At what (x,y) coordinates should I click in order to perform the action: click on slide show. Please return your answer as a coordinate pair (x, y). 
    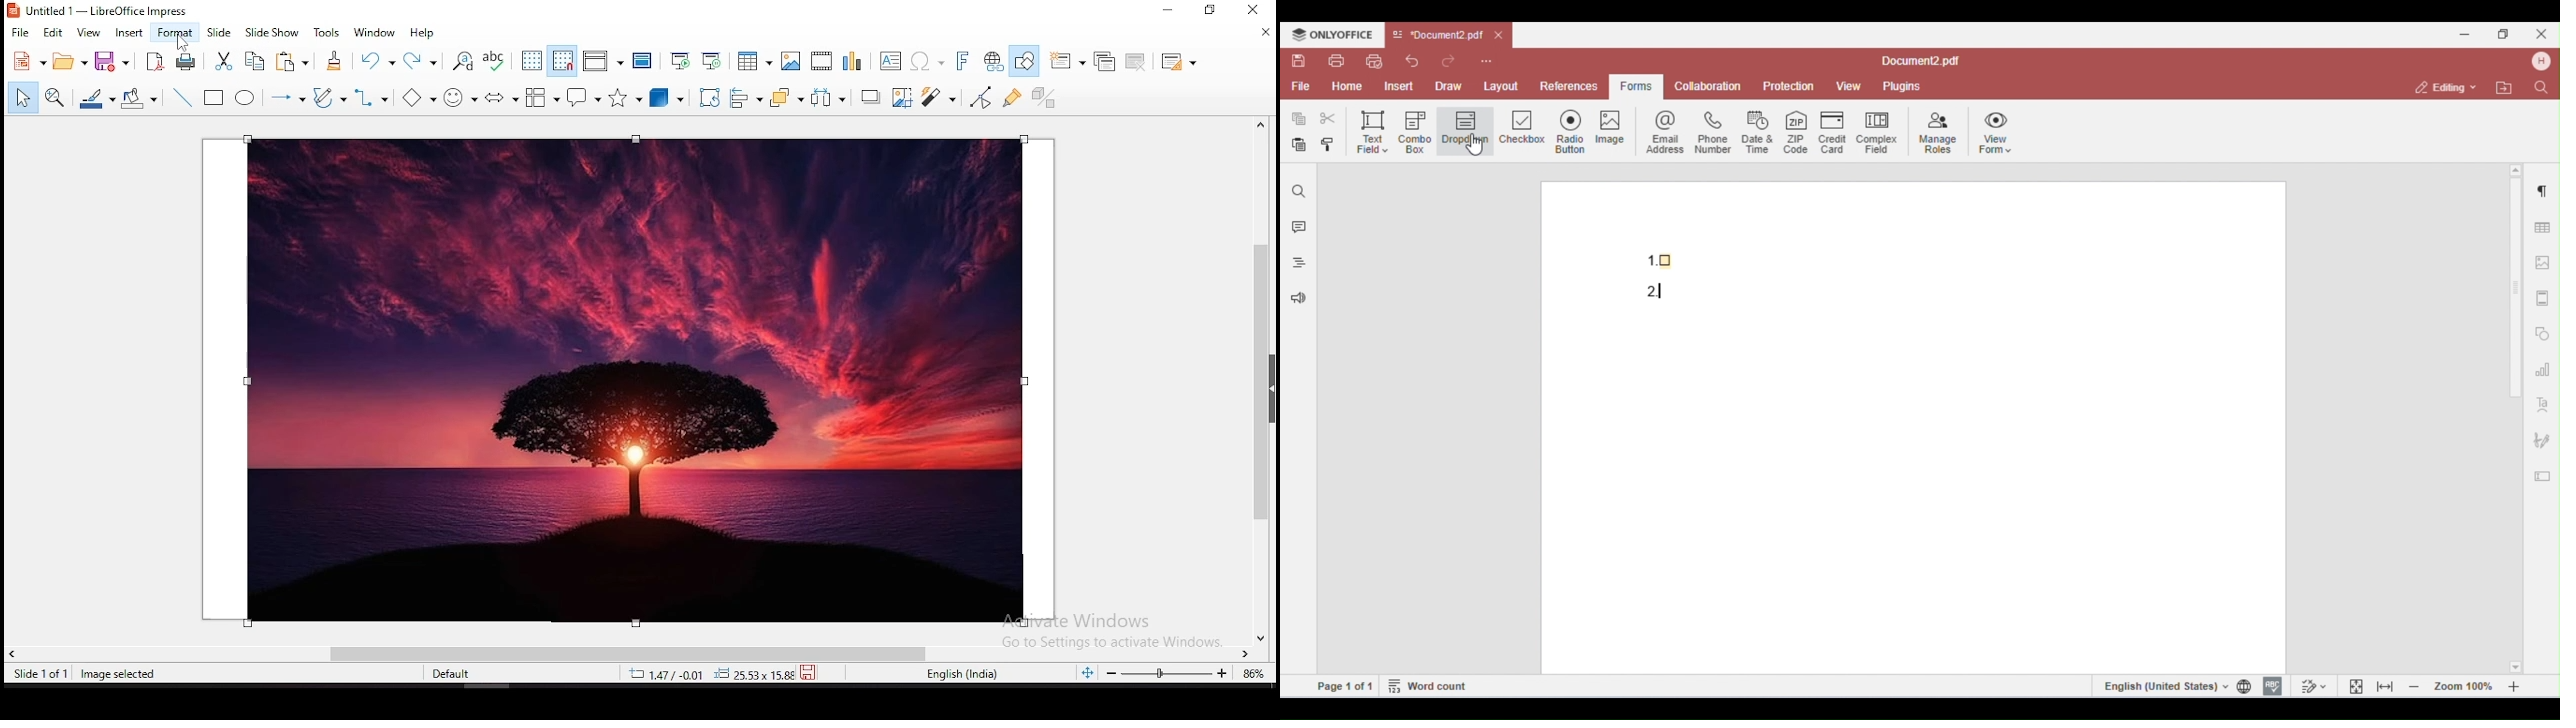
    Looking at the image, I should click on (273, 32).